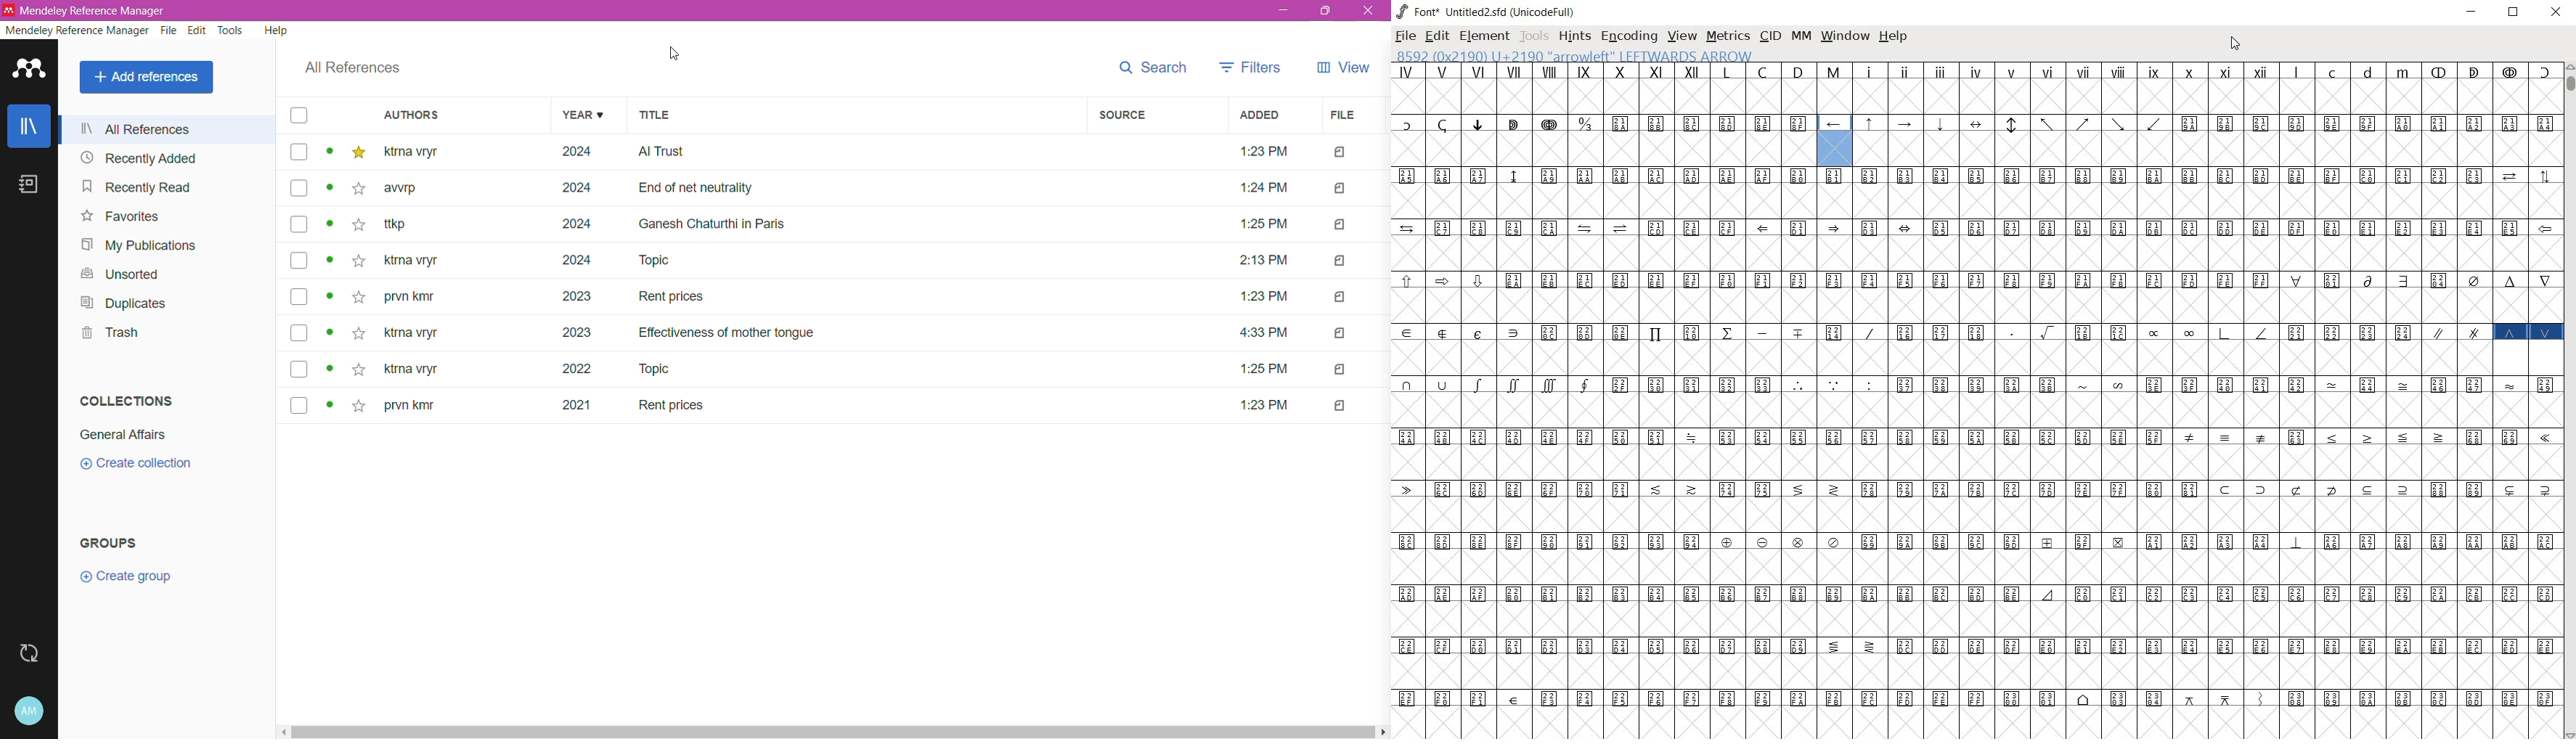 The image size is (2576, 756). I want to click on topic, so click(658, 260).